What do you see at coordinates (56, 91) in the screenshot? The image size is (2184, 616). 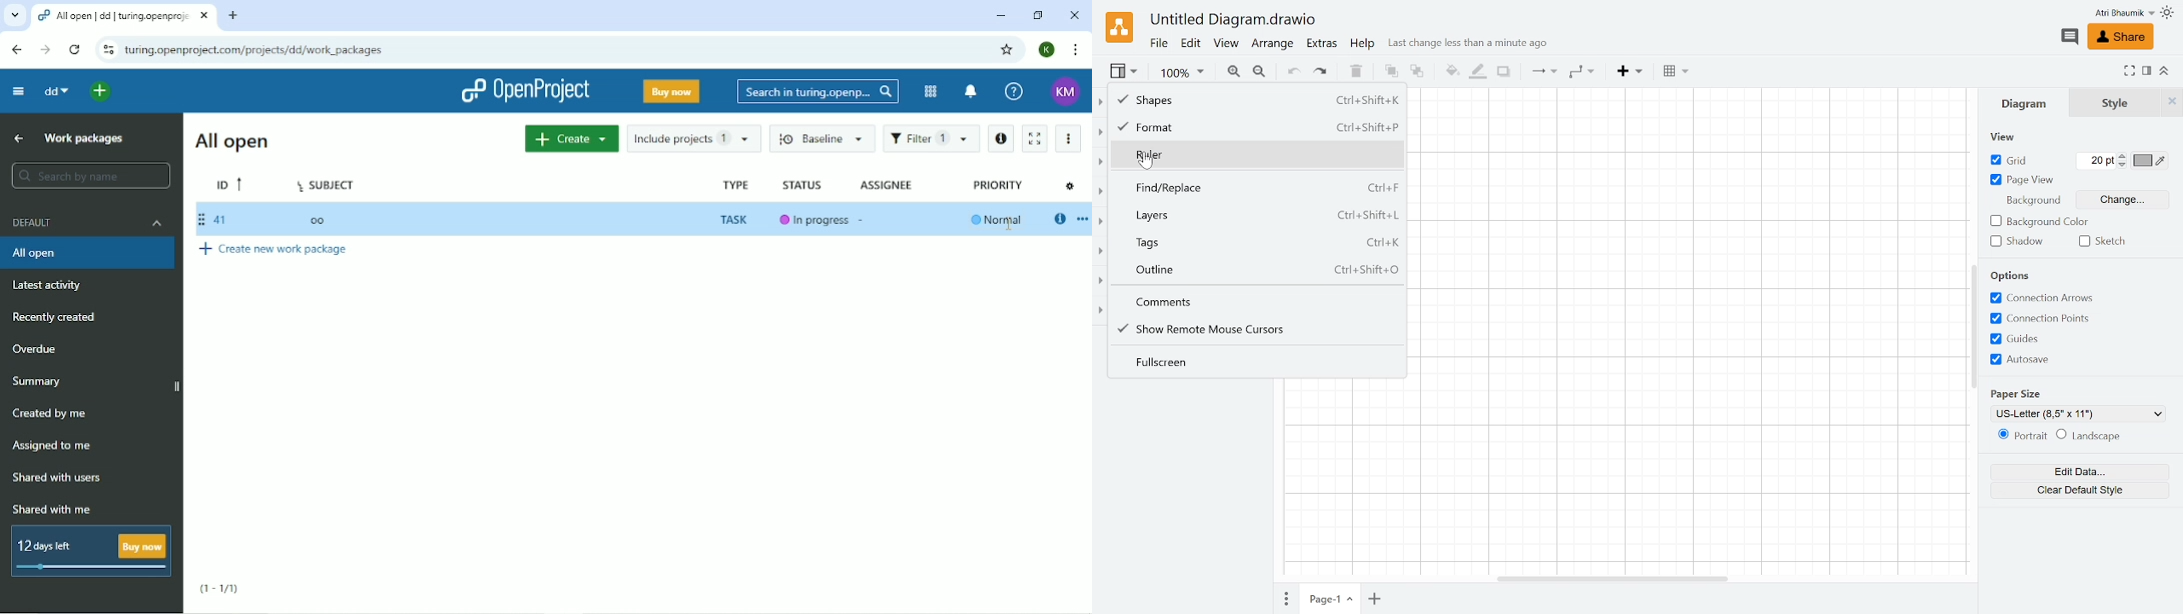 I see `dd` at bounding box center [56, 91].